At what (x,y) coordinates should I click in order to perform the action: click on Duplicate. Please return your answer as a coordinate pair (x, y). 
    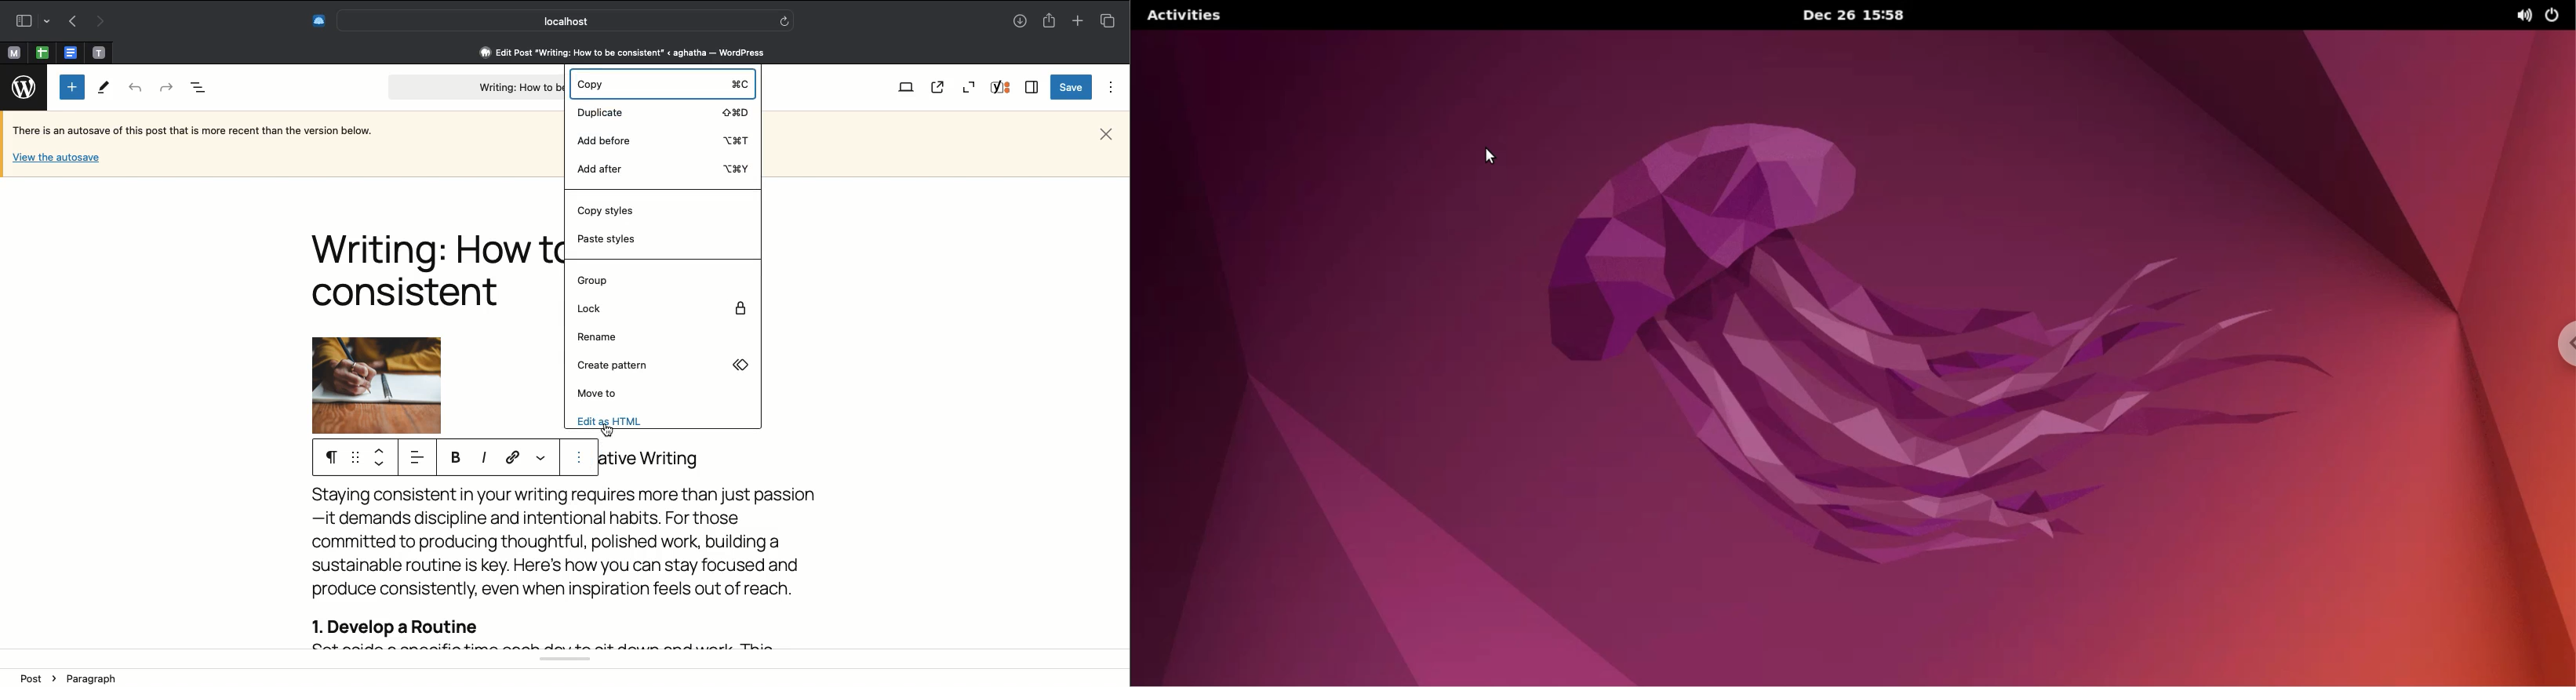
    Looking at the image, I should click on (666, 111).